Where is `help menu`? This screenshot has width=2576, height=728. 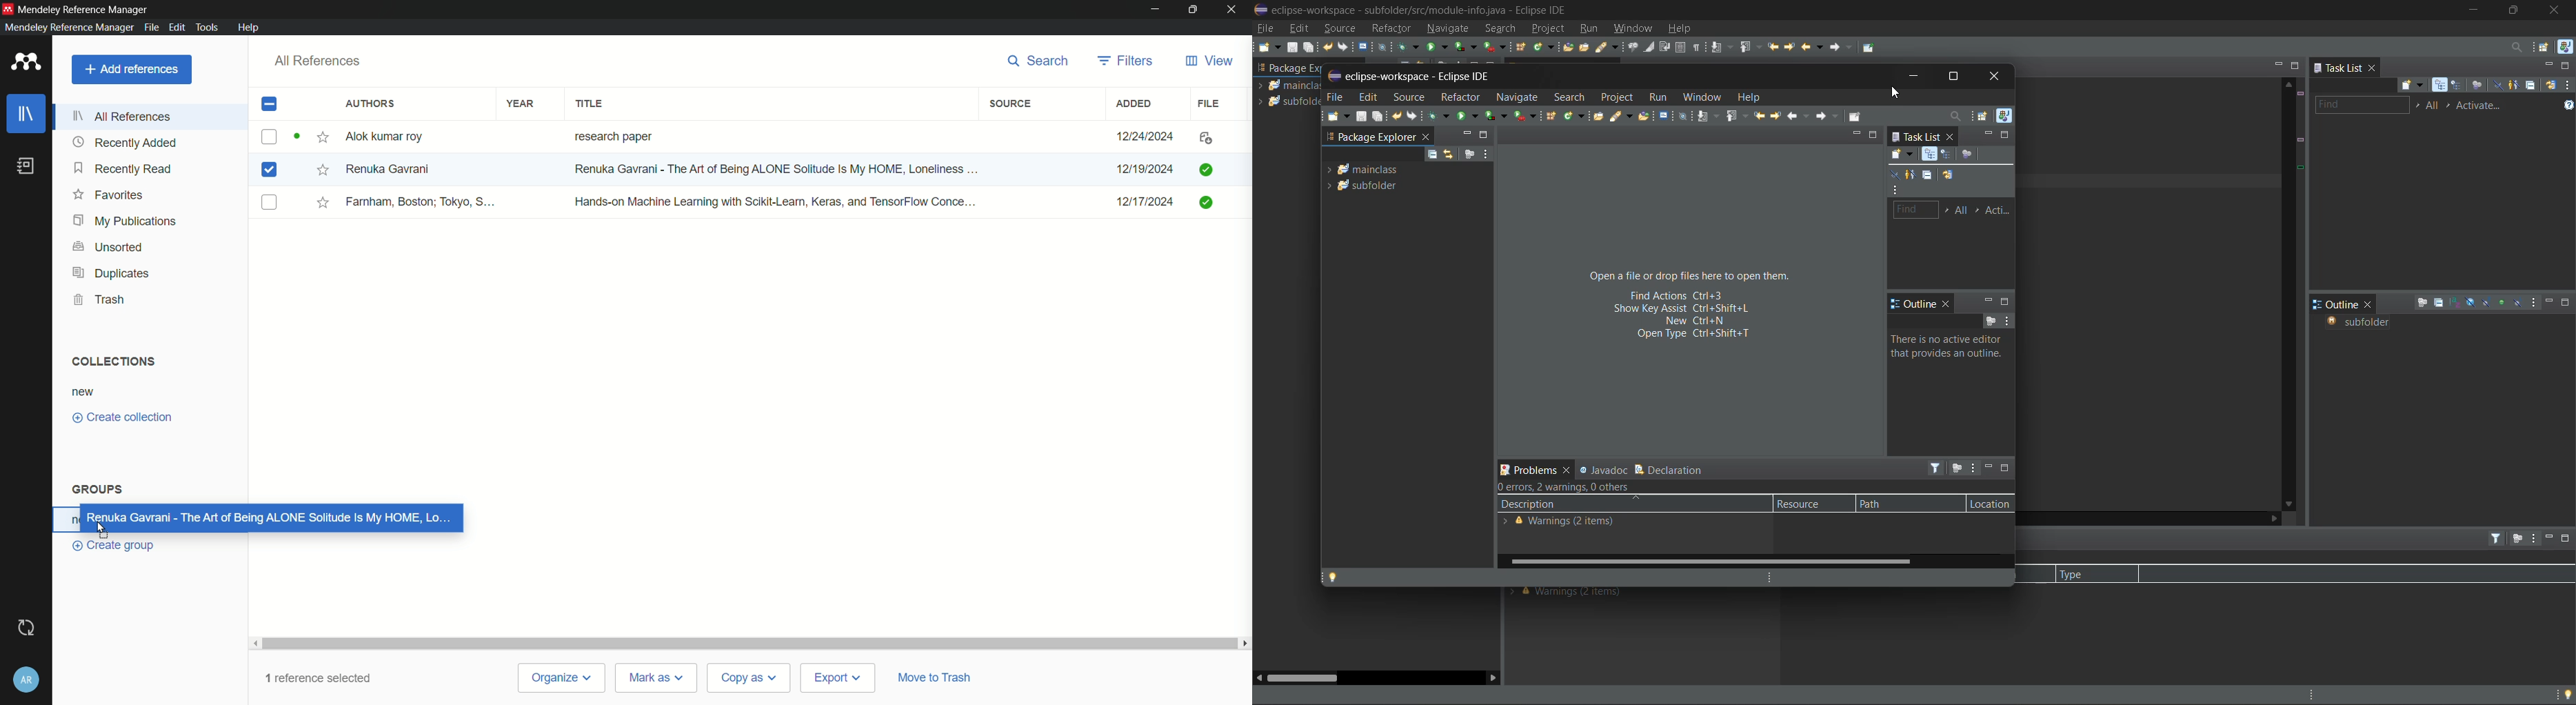 help menu is located at coordinates (250, 27).